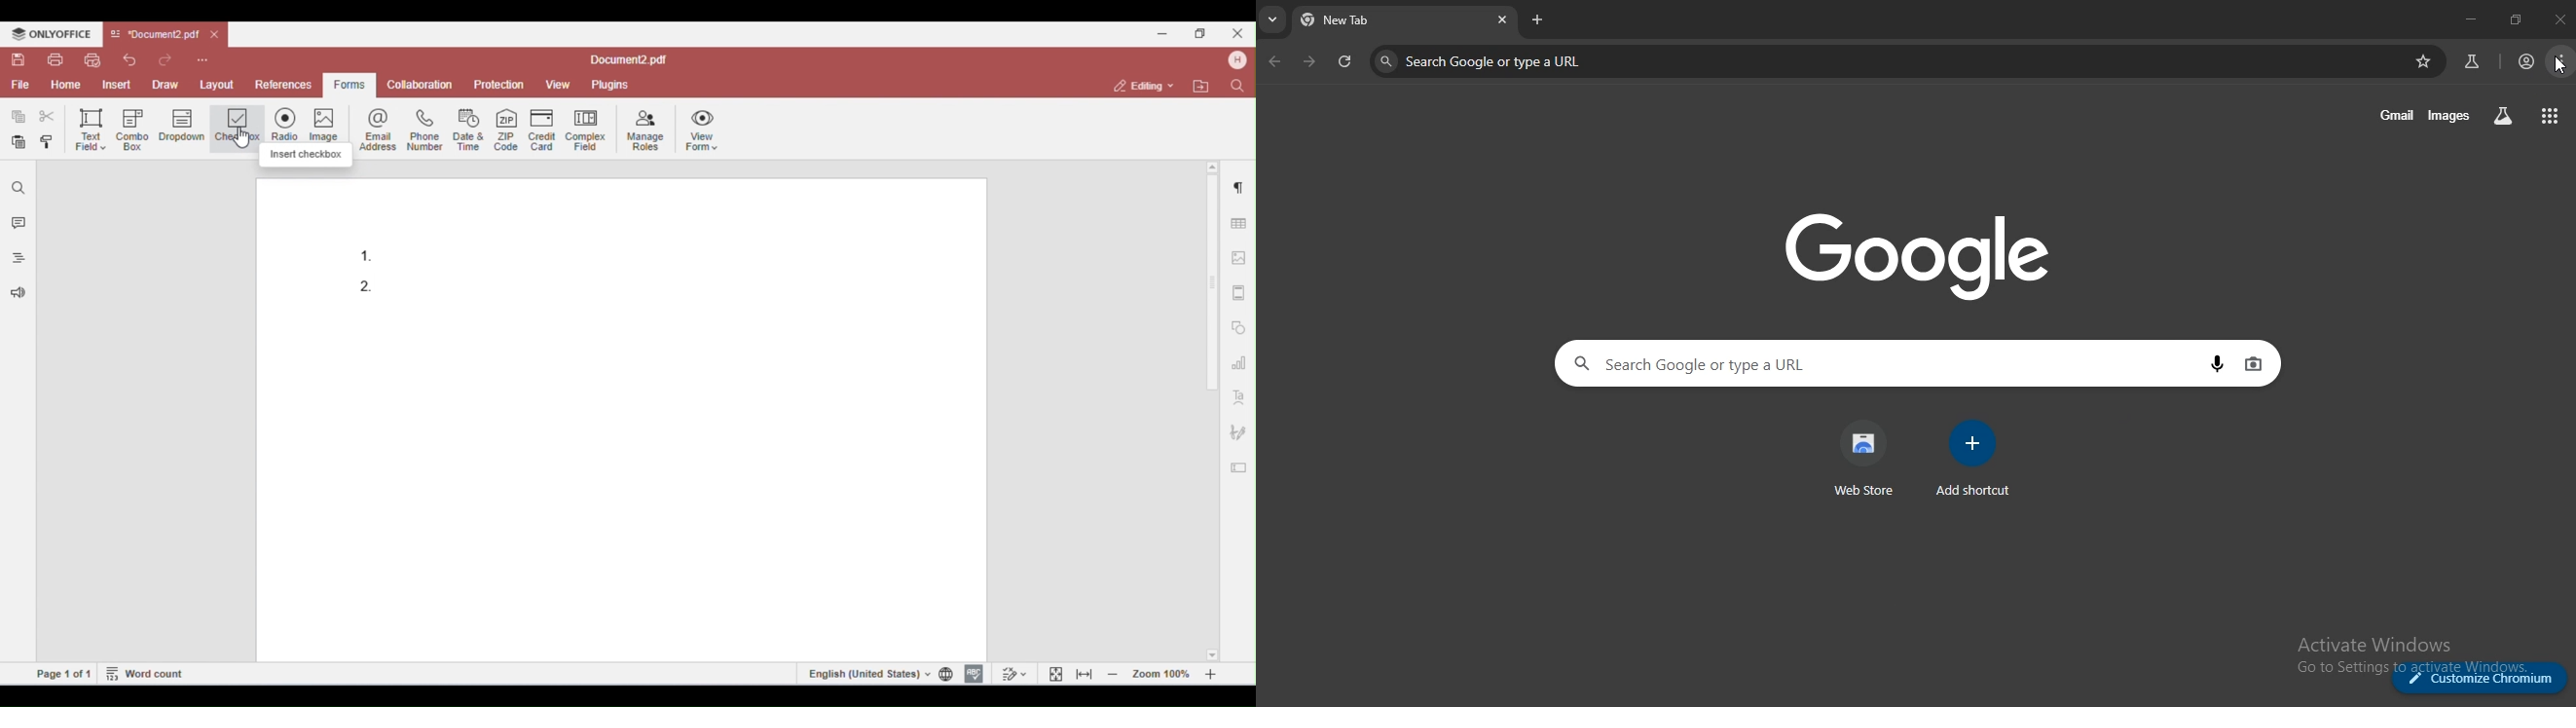 This screenshot has height=728, width=2576. I want to click on gmail, so click(2398, 114).